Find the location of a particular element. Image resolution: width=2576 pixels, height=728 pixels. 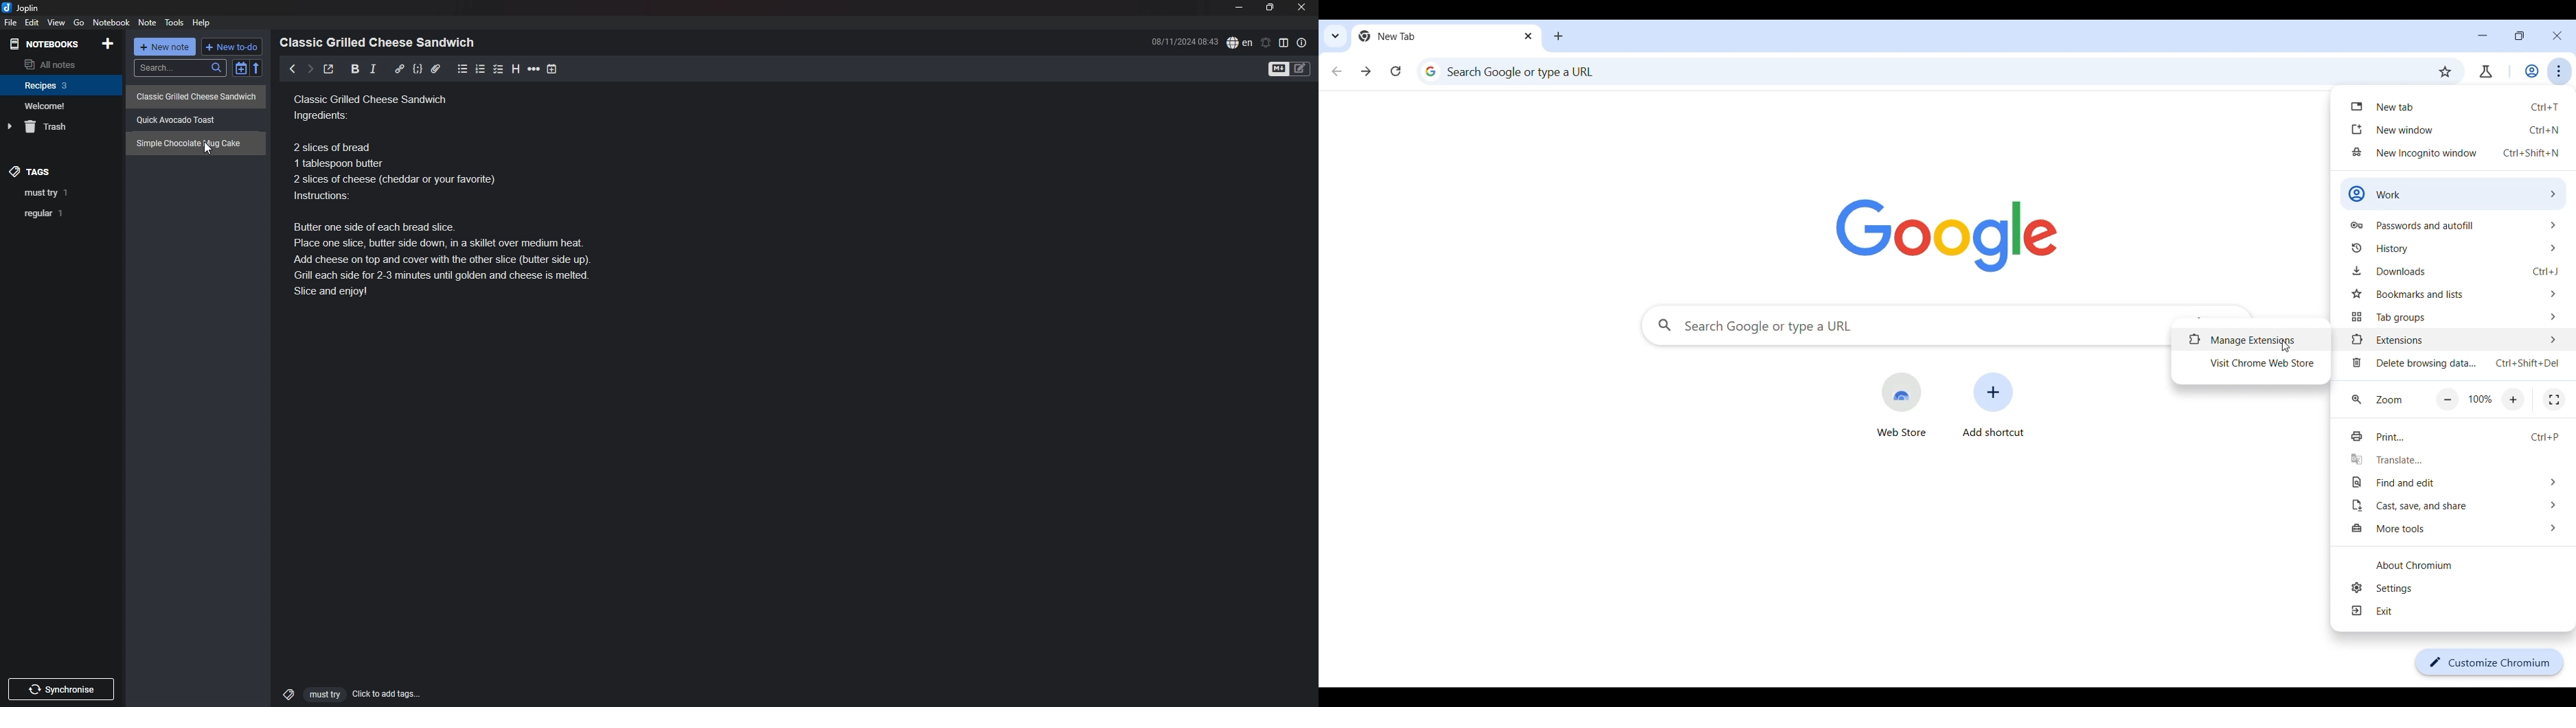

Help is located at coordinates (203, 22).